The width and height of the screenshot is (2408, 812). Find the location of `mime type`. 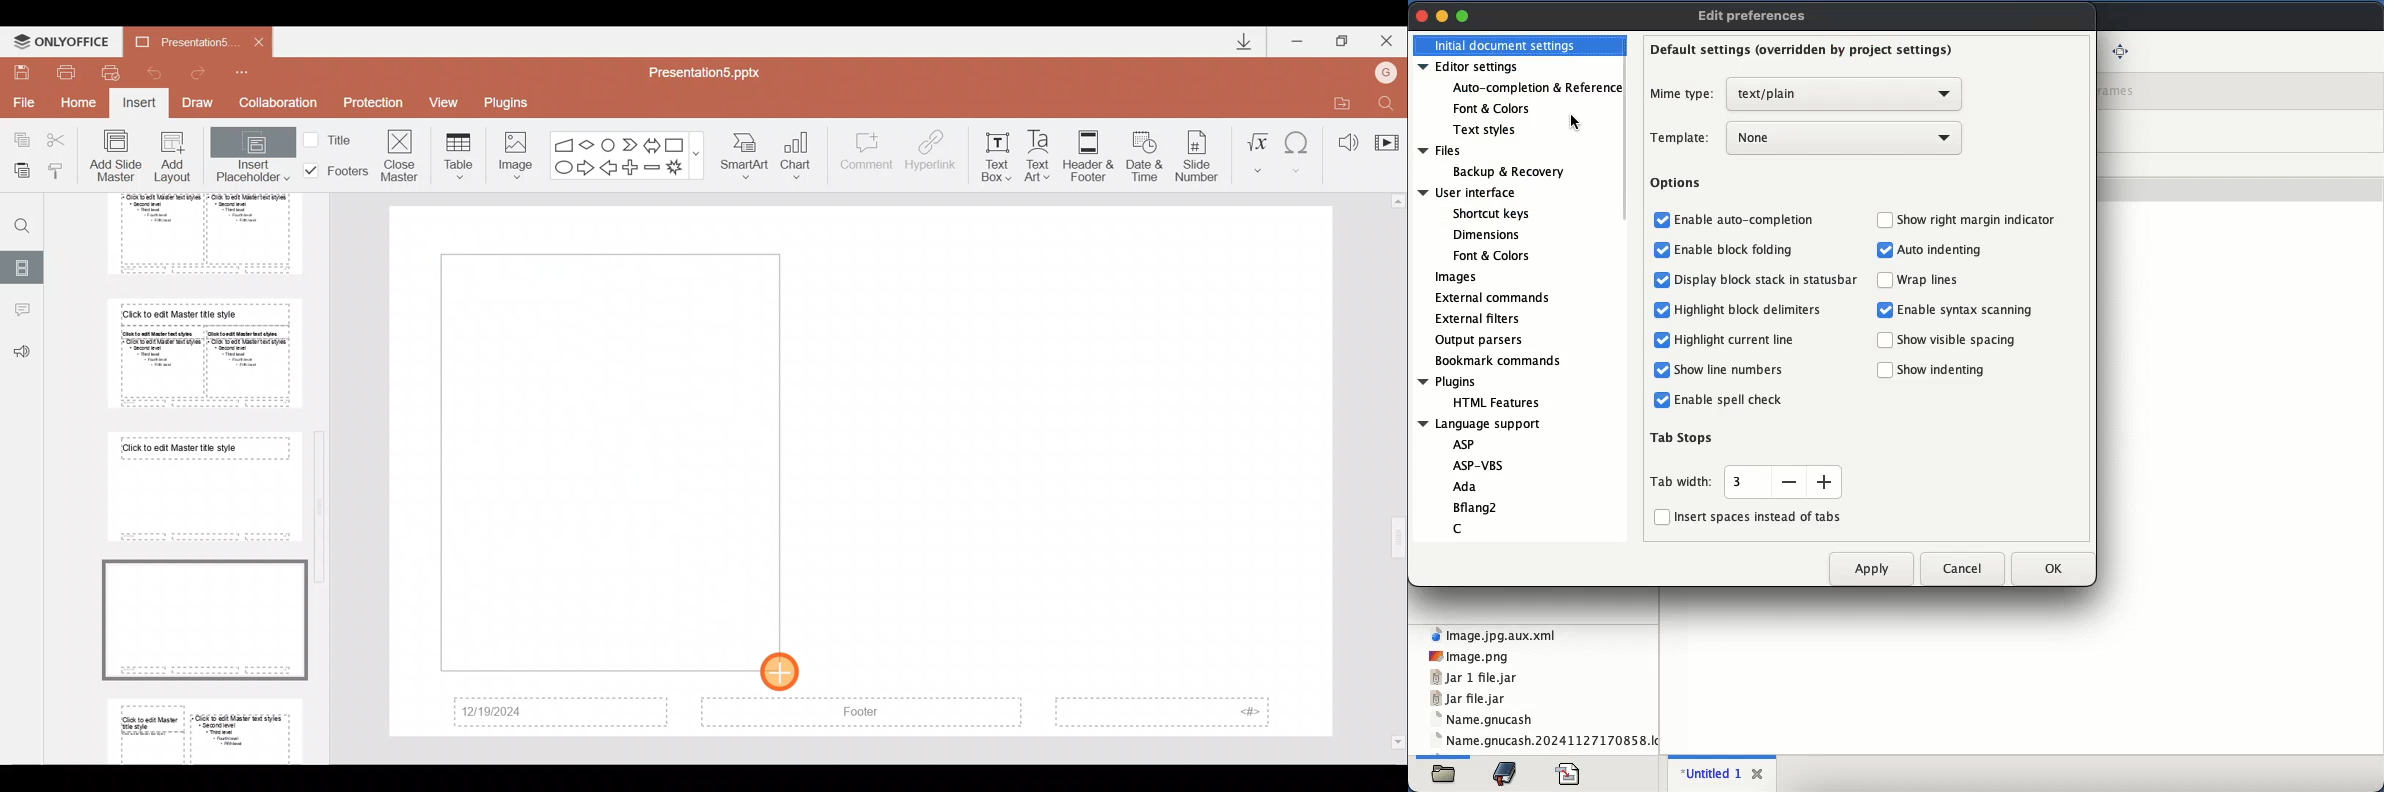

mime type is located at coordinates (1686, 95).